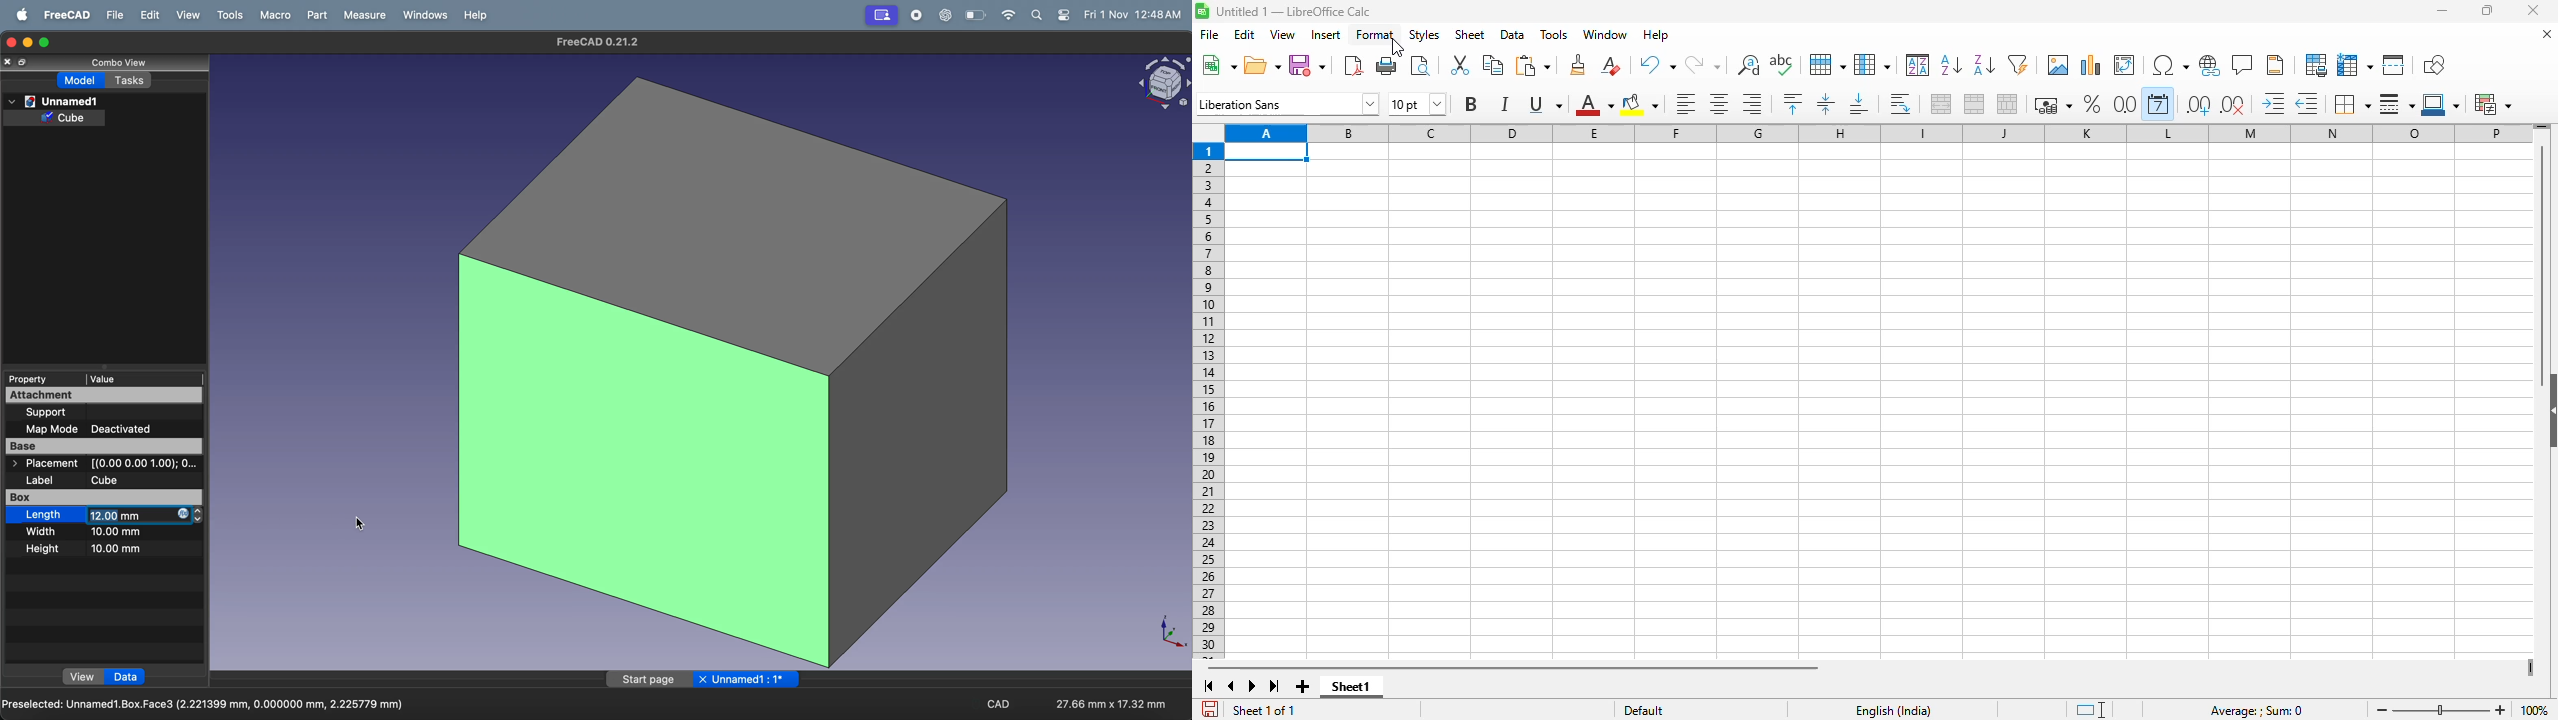  Describe the element at coordinates (2543, 266) in the screenshot. I see `vertical scroll bar` at that location.